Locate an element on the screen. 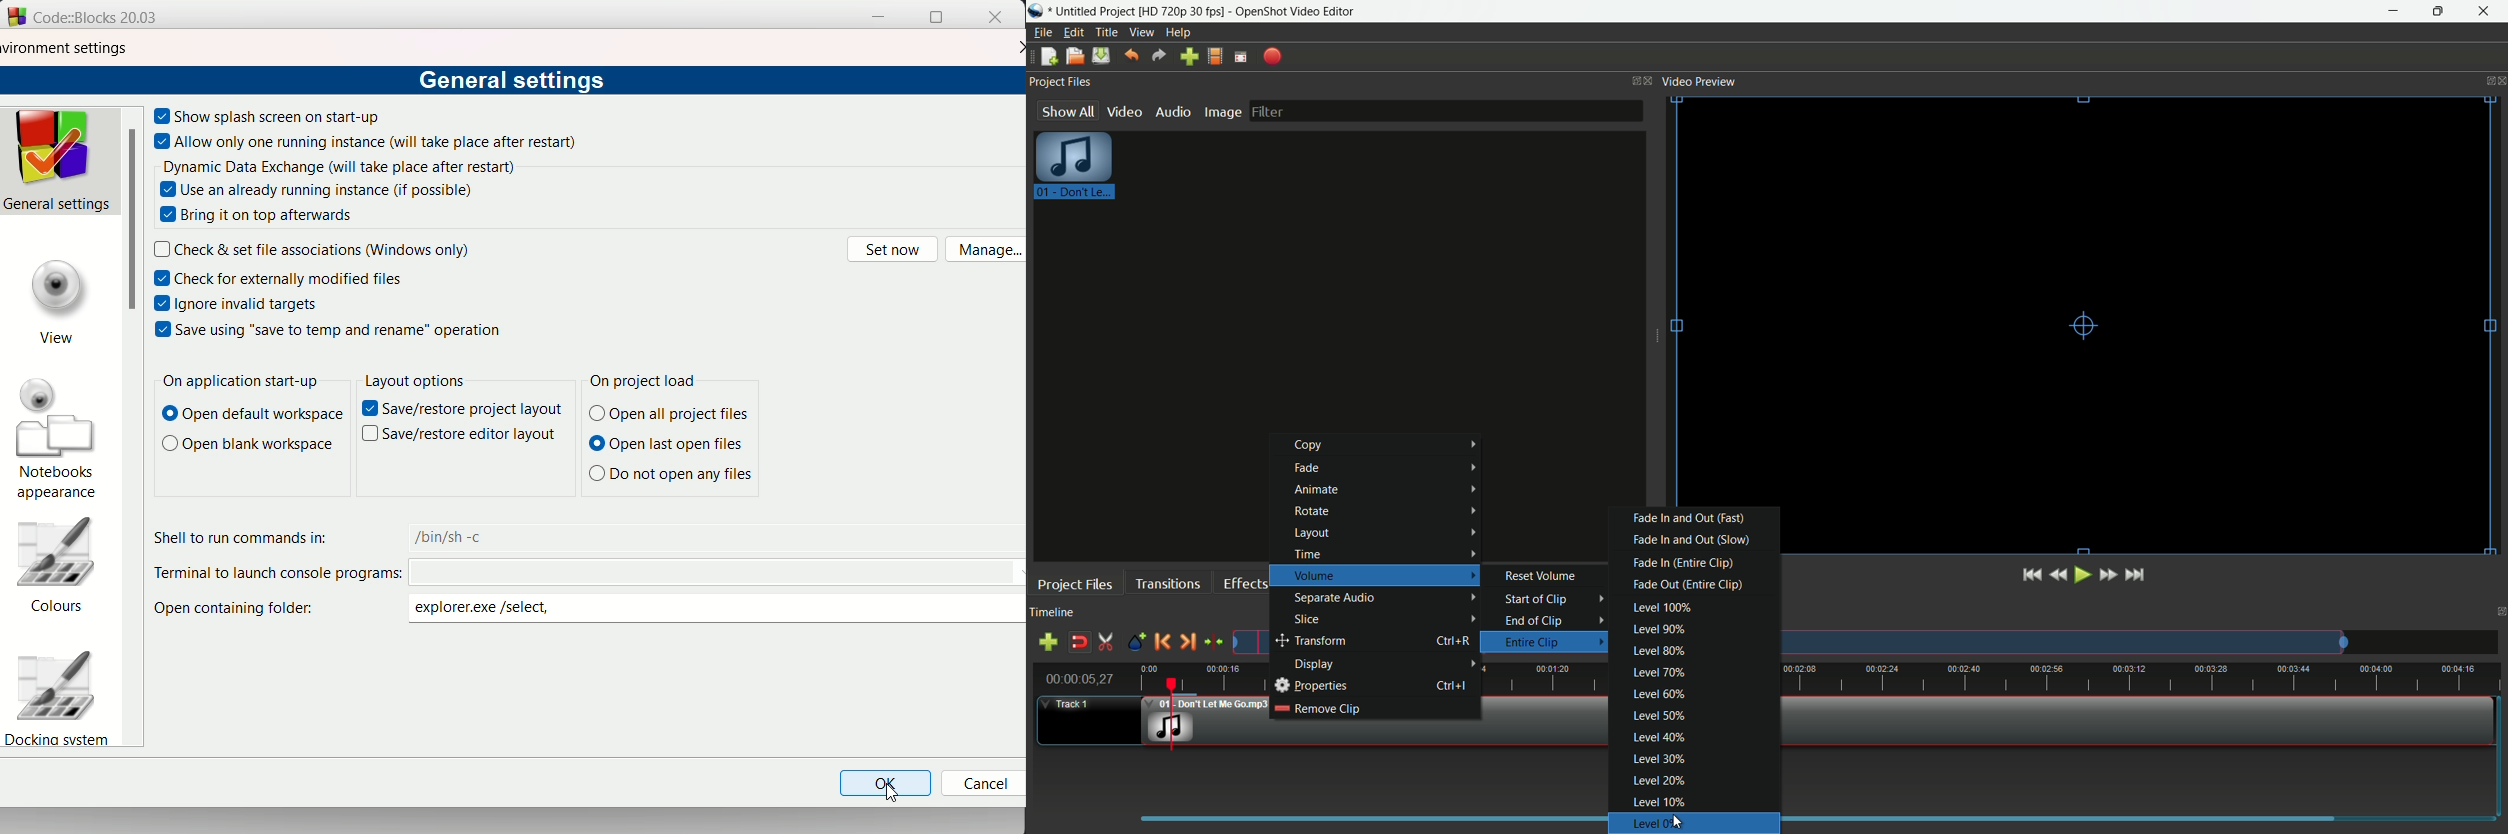 This screenshot has width=2520, height=840. checkbox is located at coordinates (161, 114).